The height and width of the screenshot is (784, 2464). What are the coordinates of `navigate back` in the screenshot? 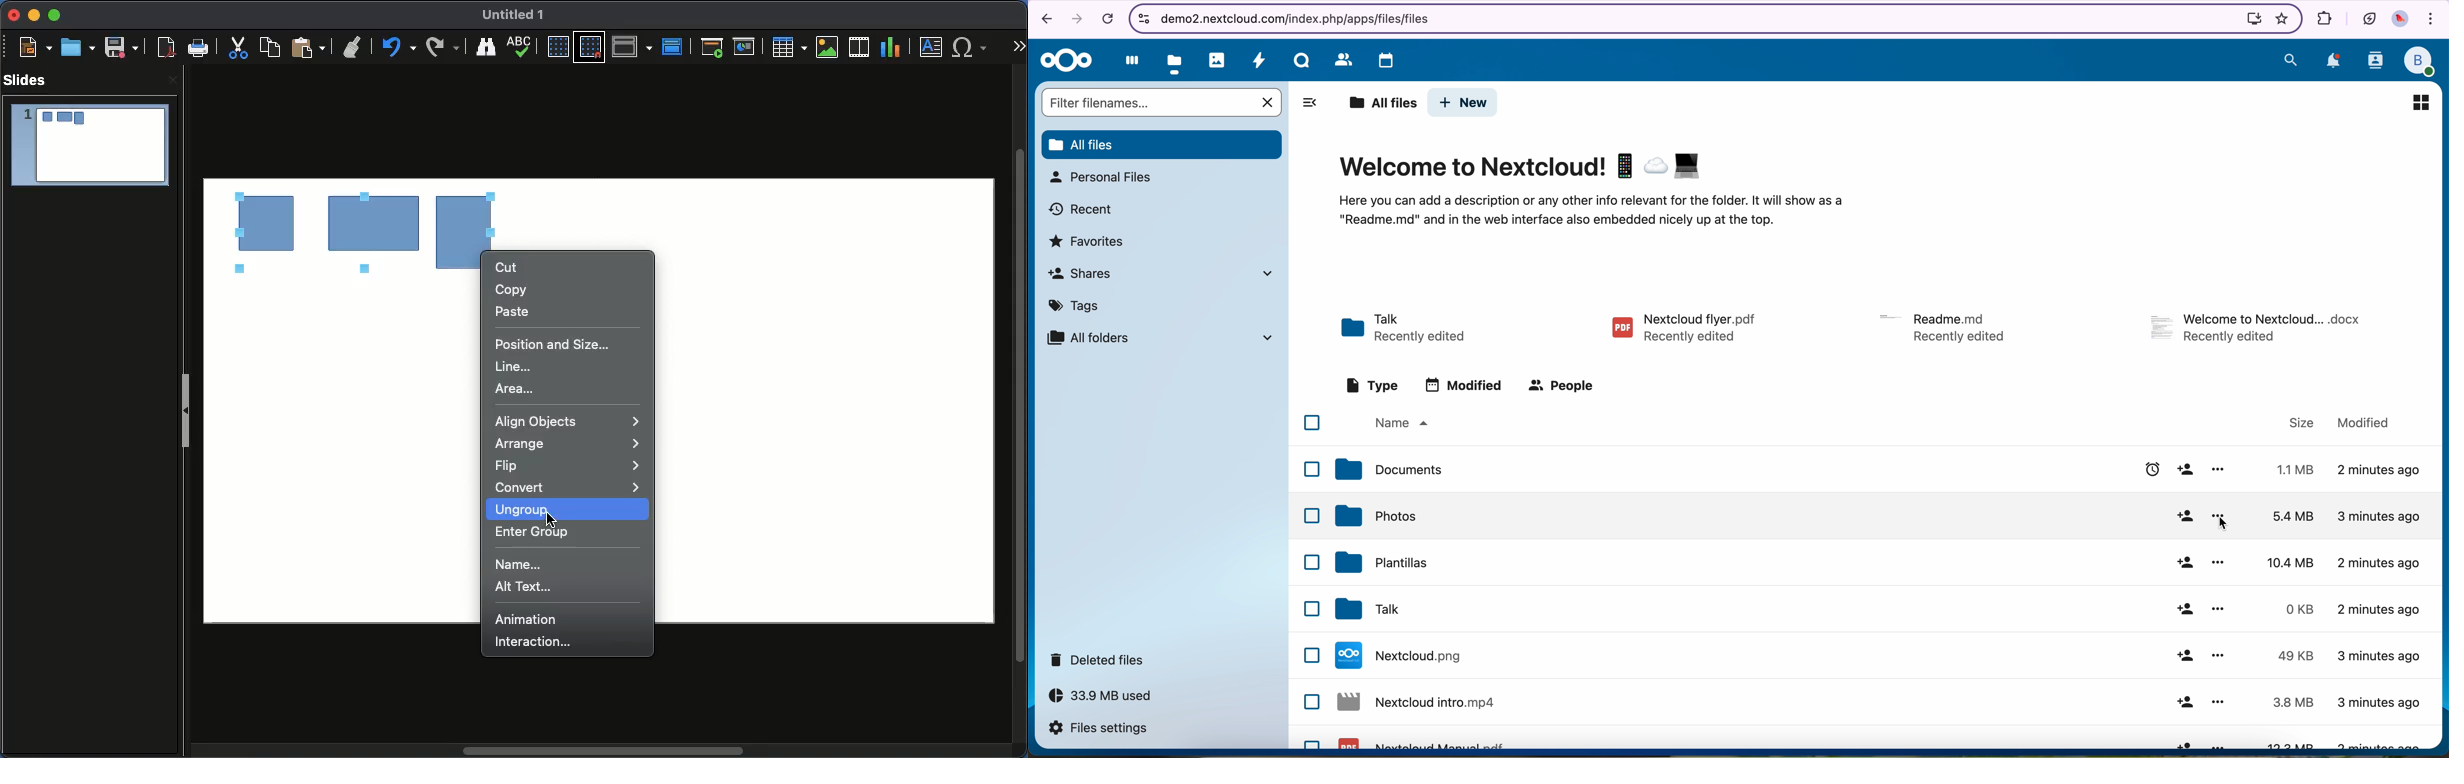 It's located at (1044, 21).